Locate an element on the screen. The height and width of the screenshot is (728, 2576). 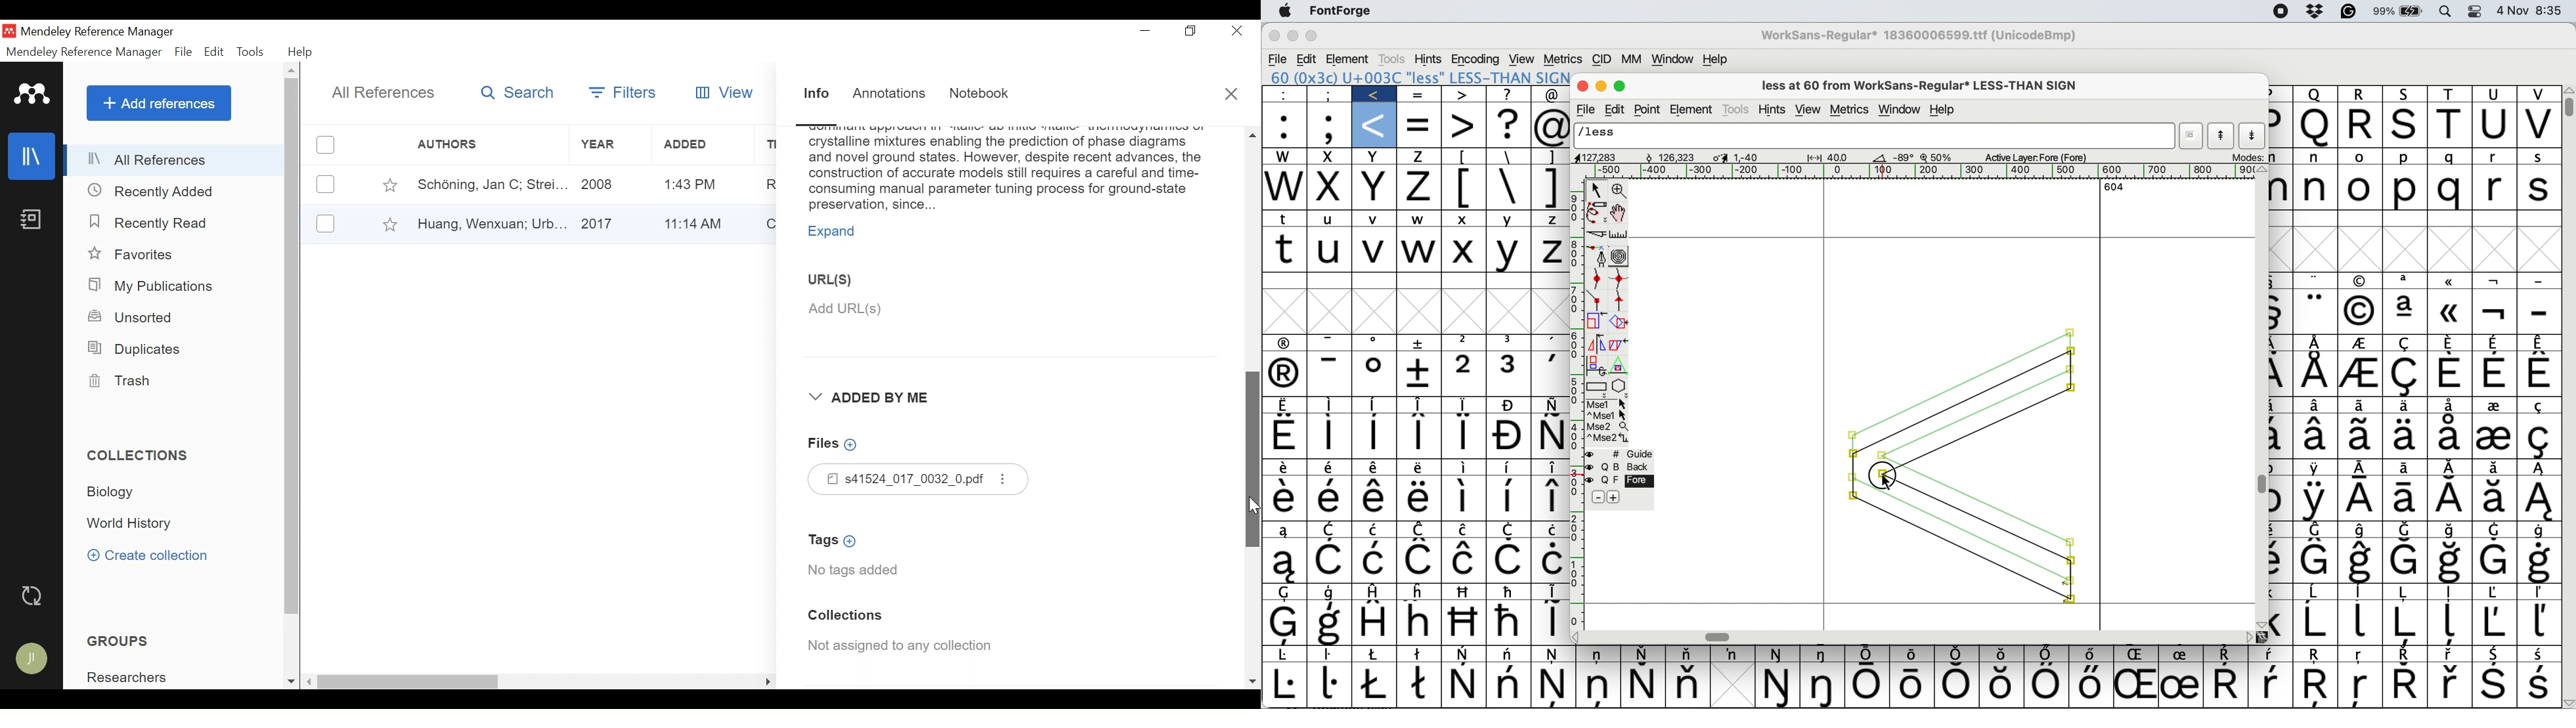
Symbol is located at coordinates (2272, 653).